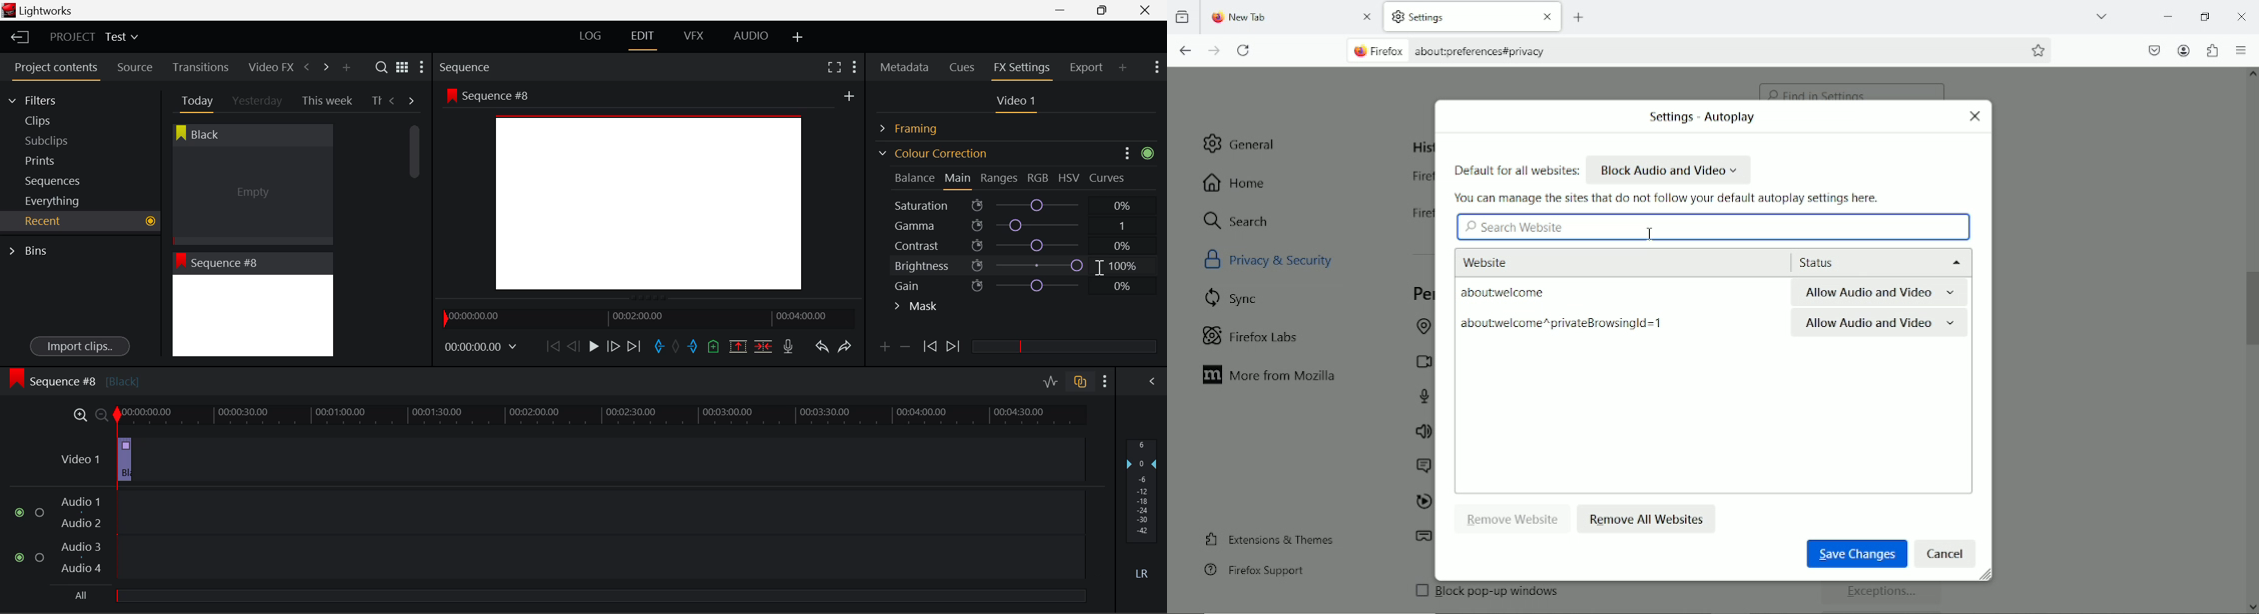  What do you see at coordinates (999, 179) in the screenshot?
I see `Ranges` at bounding box center [999, 179].